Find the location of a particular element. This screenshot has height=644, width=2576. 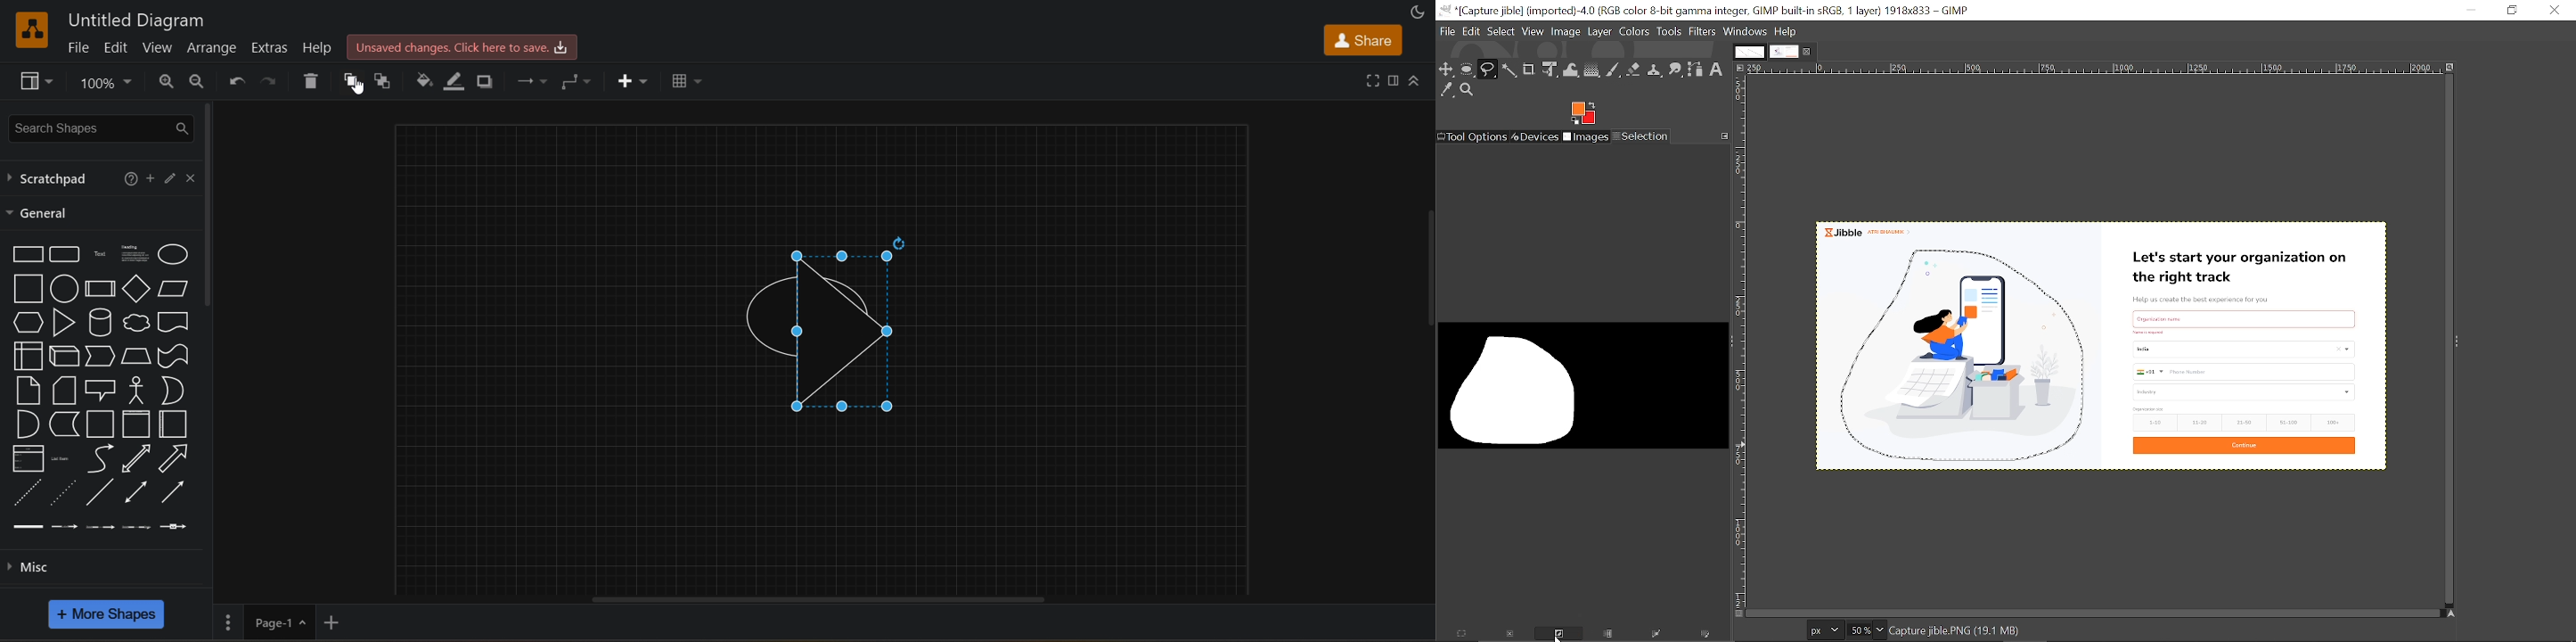

link is located at coordinates (28, 527).